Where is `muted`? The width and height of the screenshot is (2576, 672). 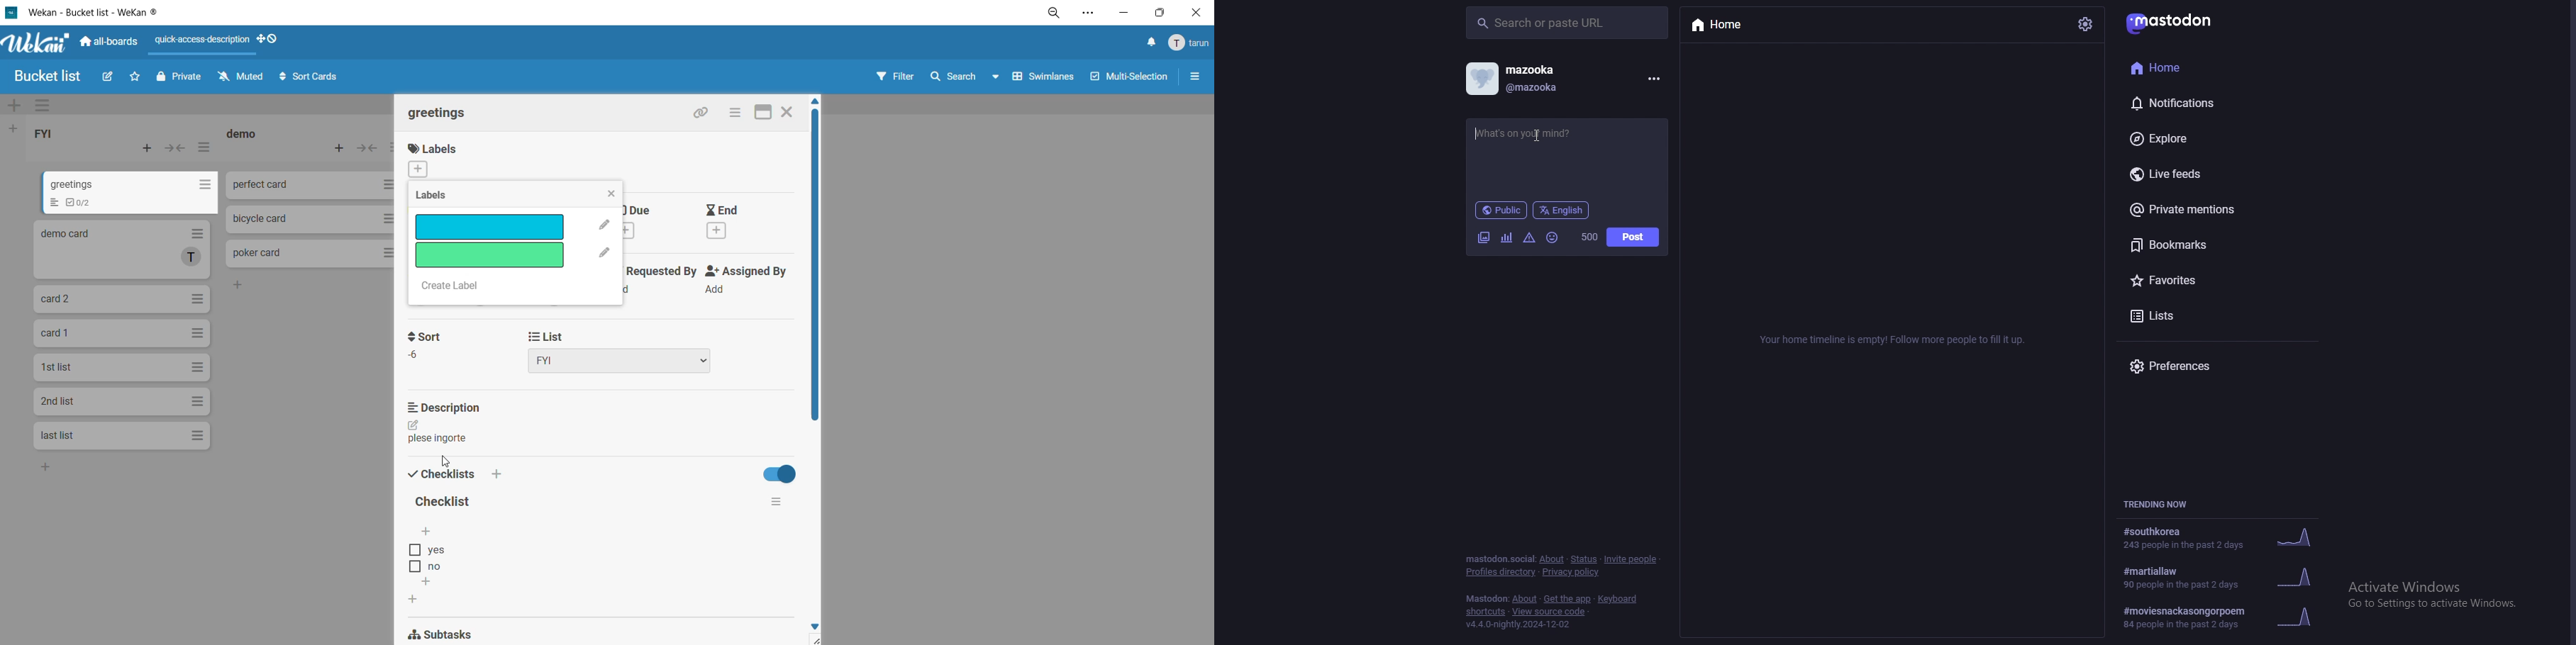 muted is located at coordinates (241, 75).